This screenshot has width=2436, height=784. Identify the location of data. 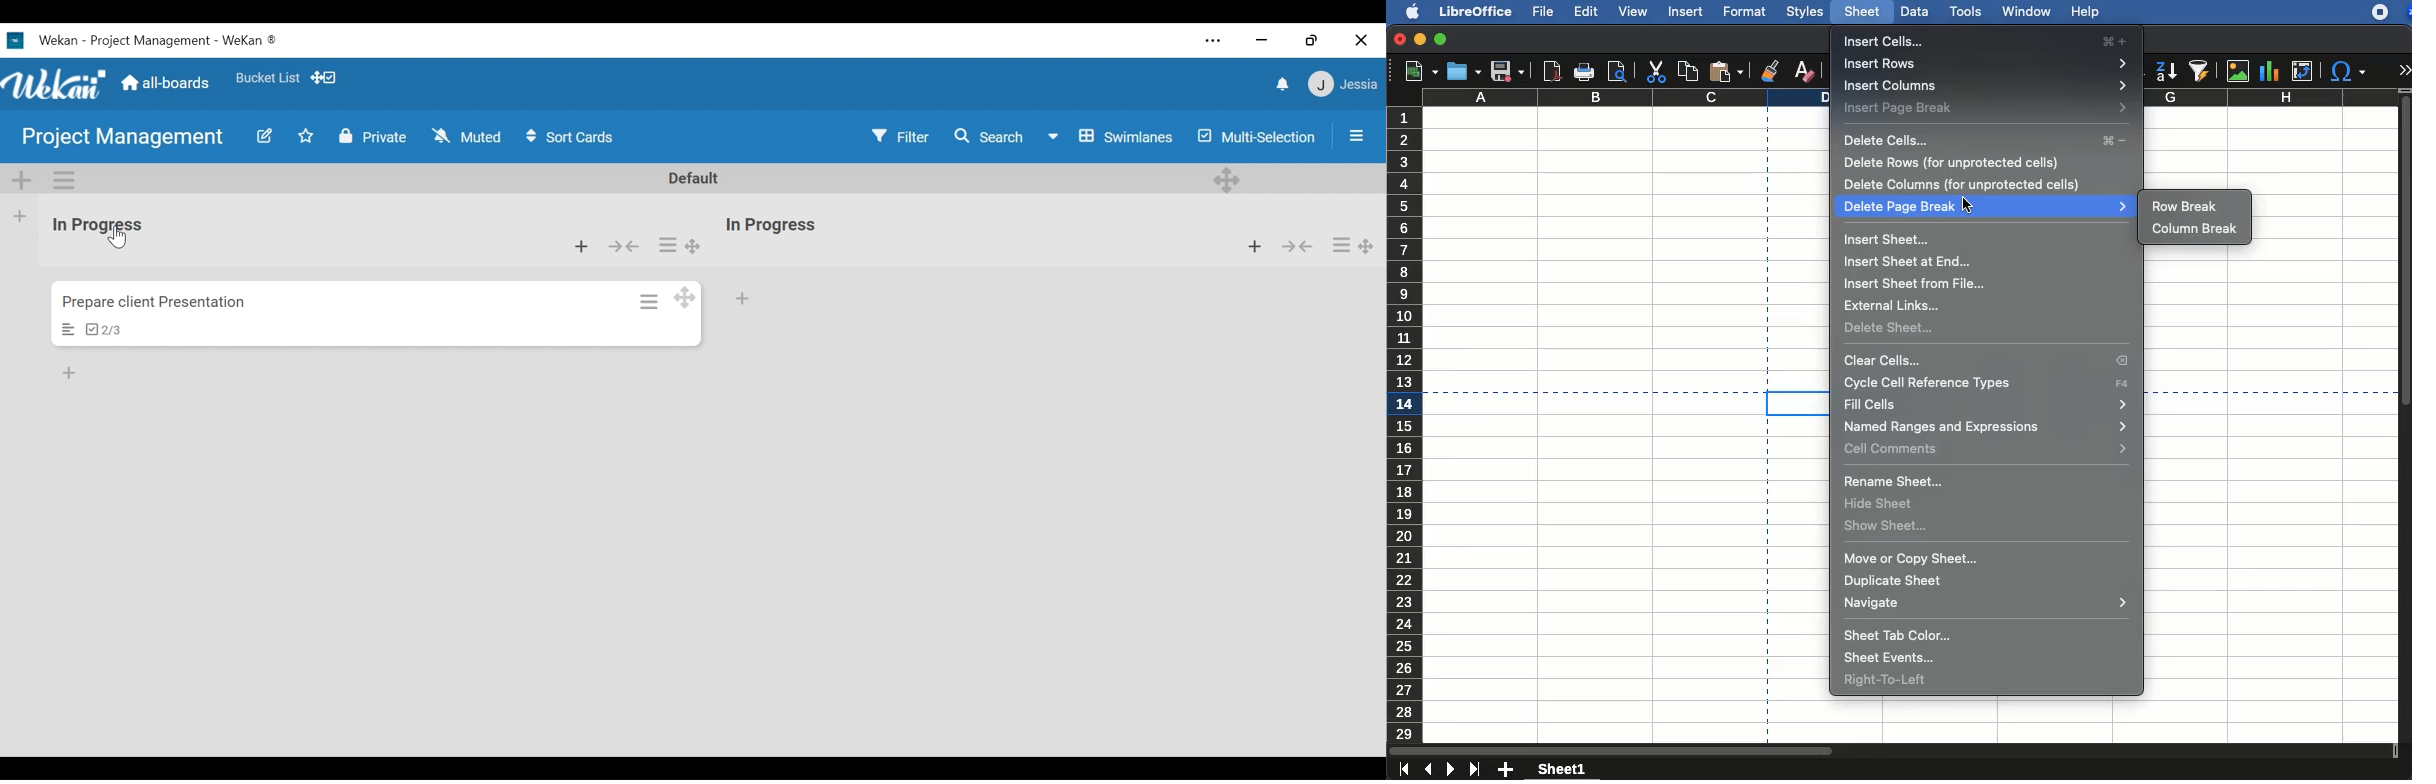
(1912, 11).